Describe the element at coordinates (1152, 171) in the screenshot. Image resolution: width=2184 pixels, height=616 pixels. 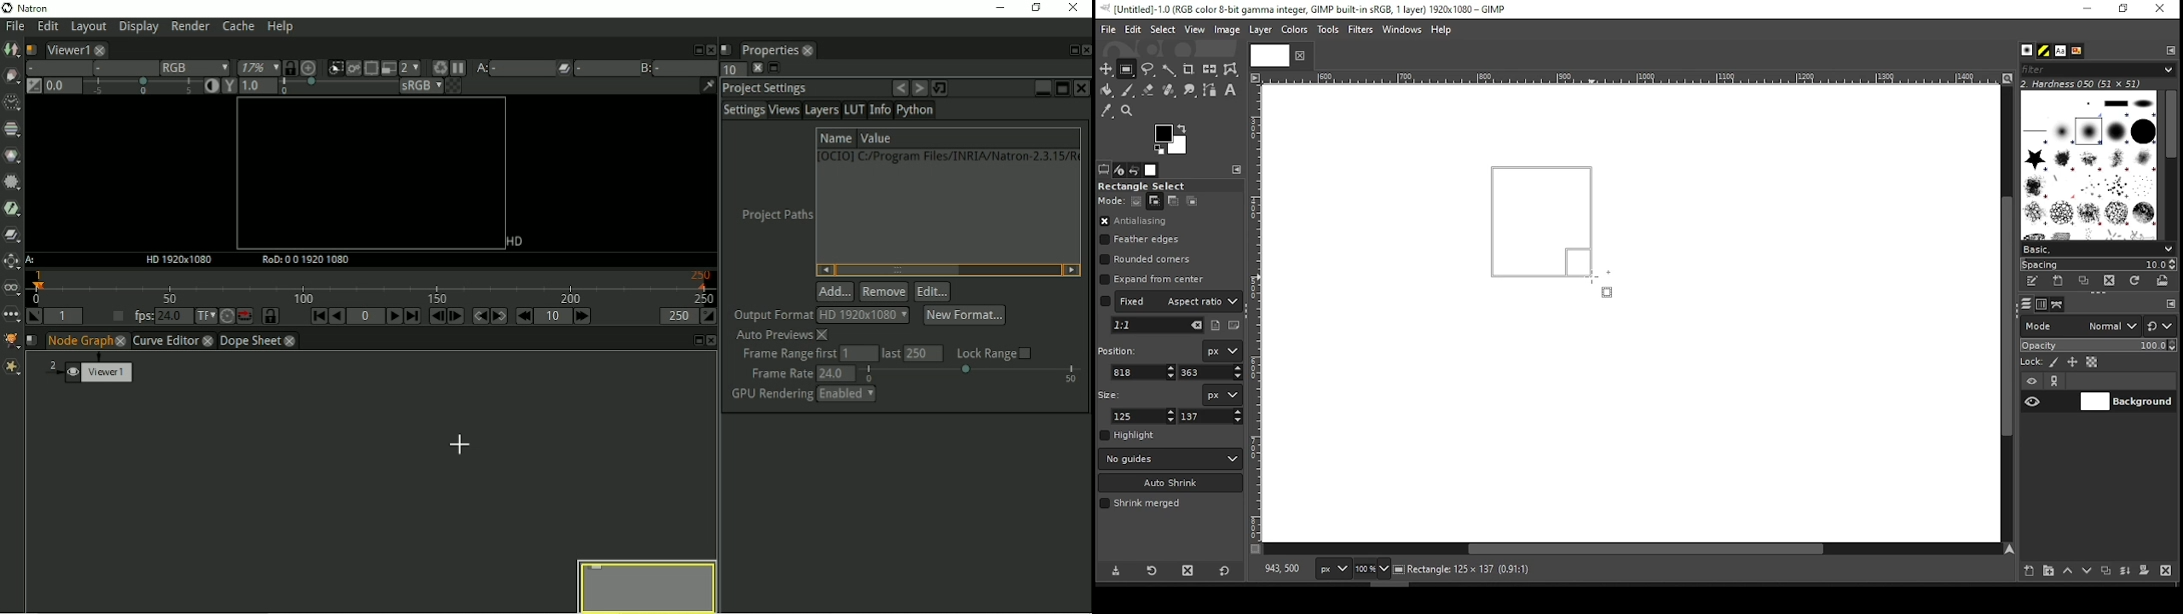
I see `images` at that location.